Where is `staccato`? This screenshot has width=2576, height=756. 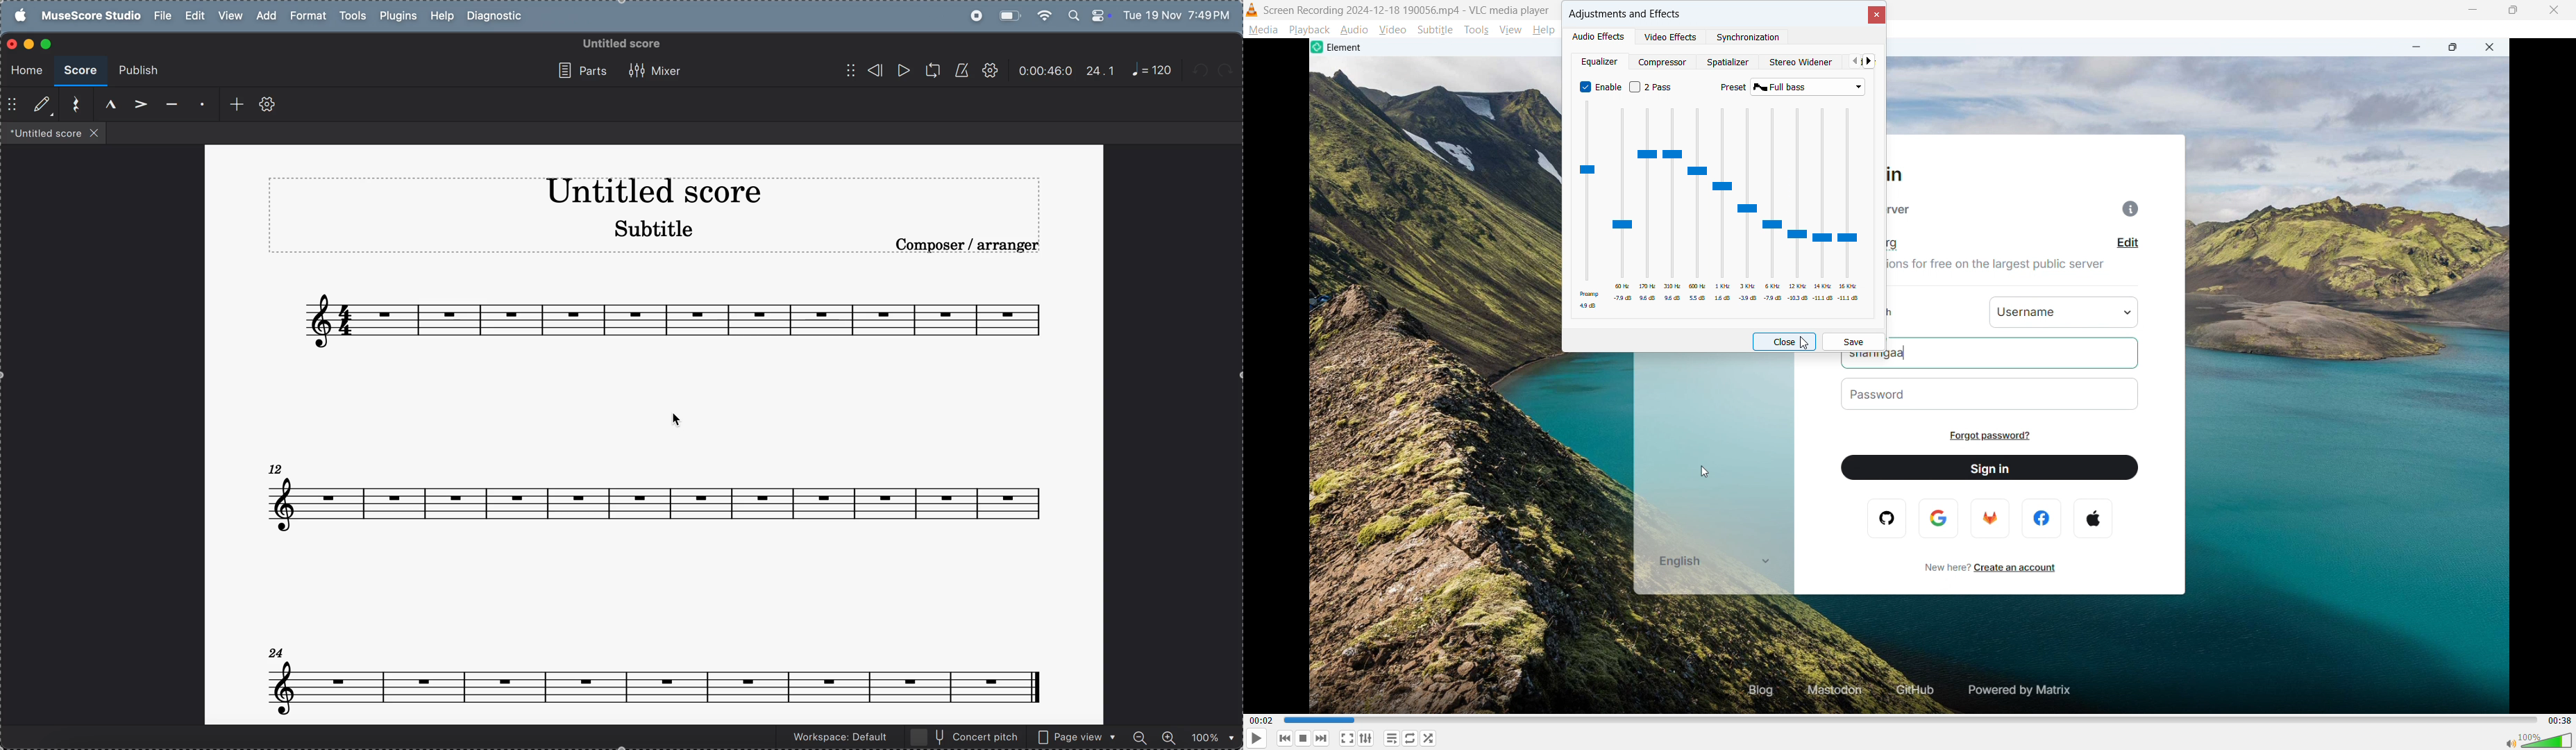 staccato is located at coordinates (200, 105).